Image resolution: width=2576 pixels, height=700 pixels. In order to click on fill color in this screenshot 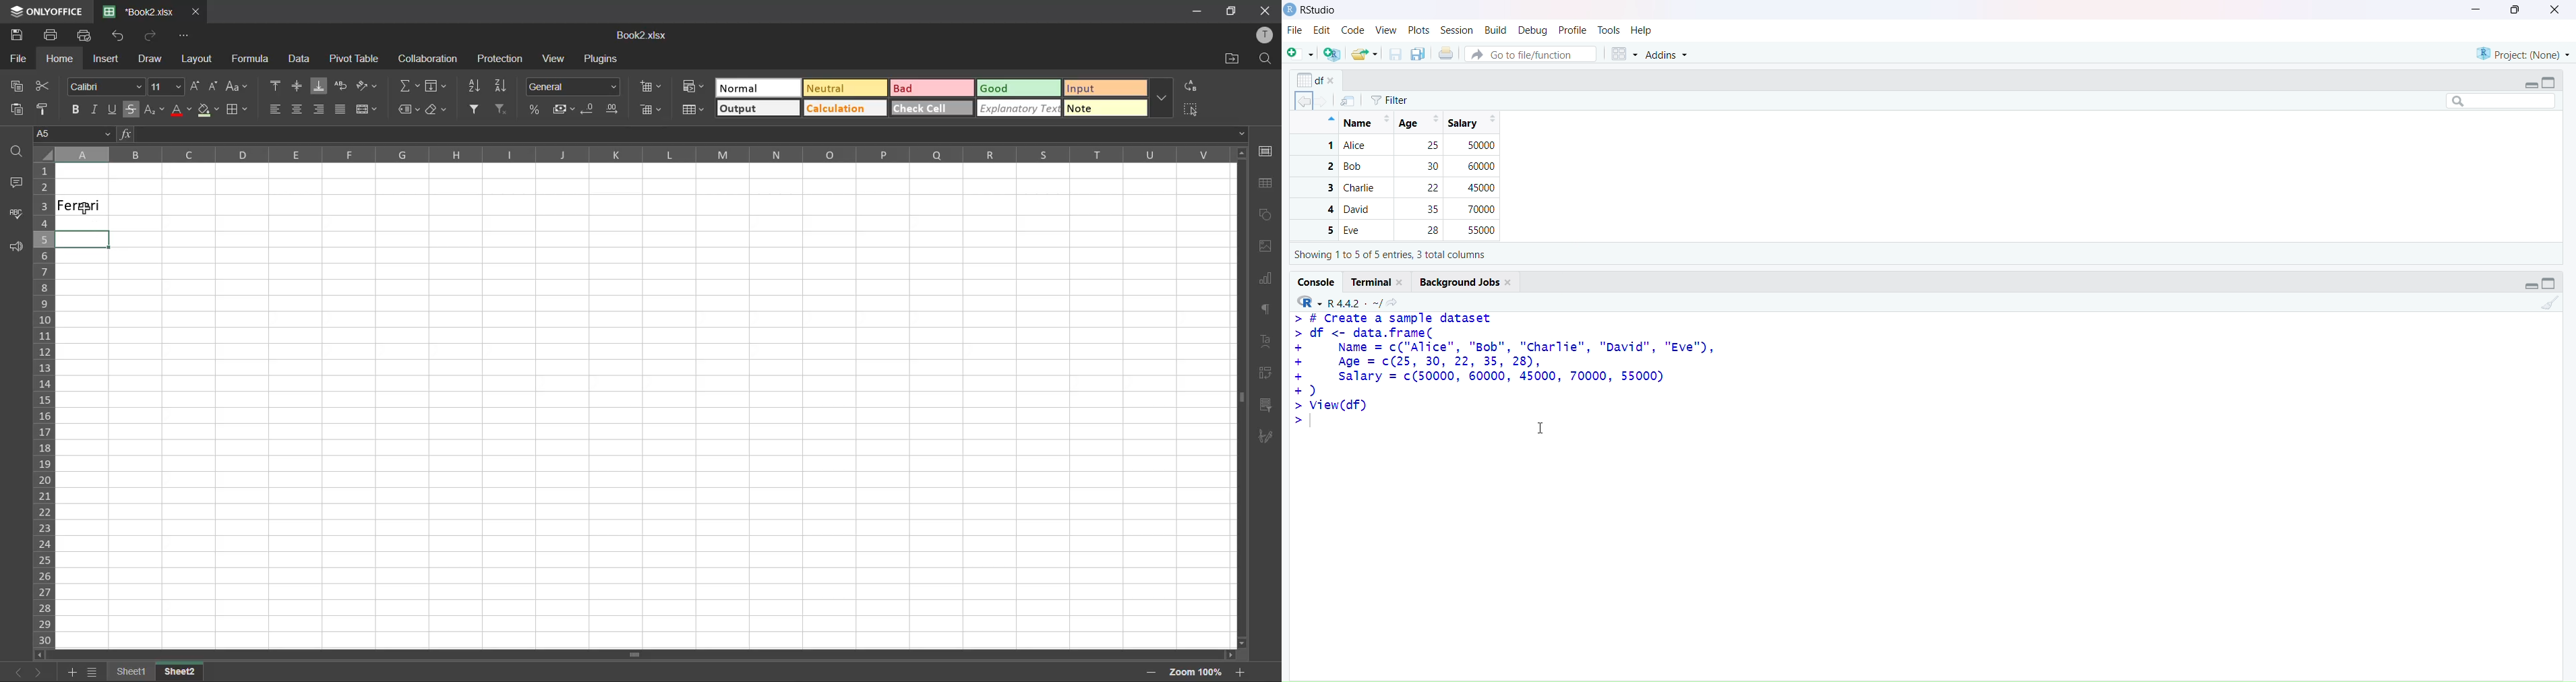, I will do `click(209, 109)`.